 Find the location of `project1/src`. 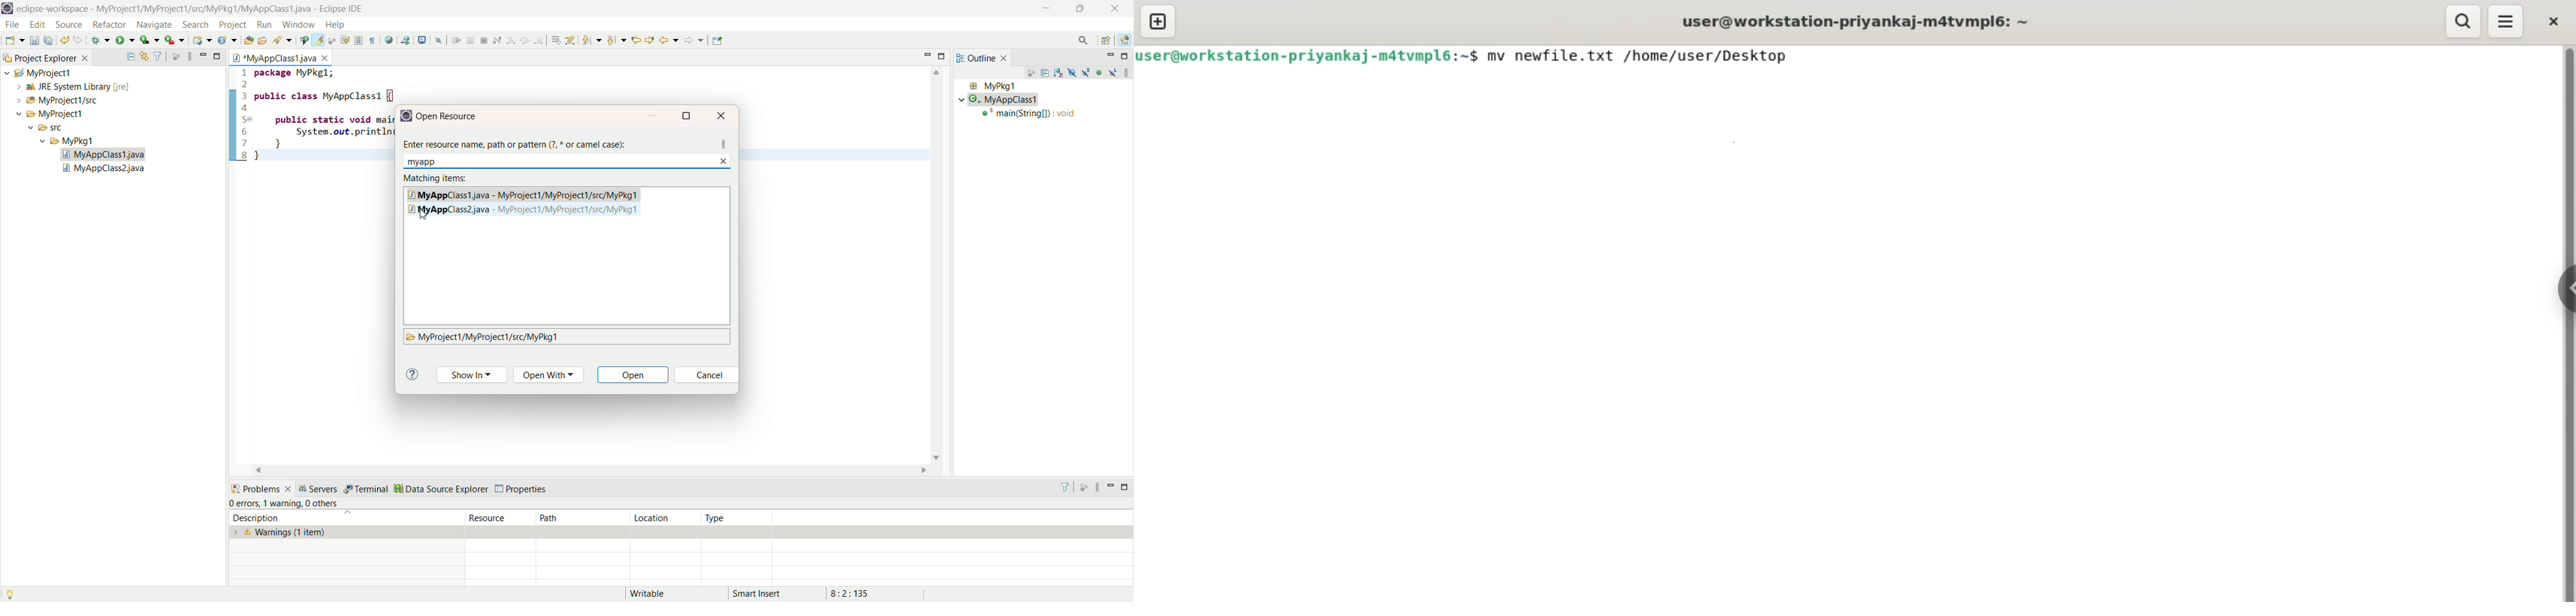

project1/src is located at coordinates (52, 100).